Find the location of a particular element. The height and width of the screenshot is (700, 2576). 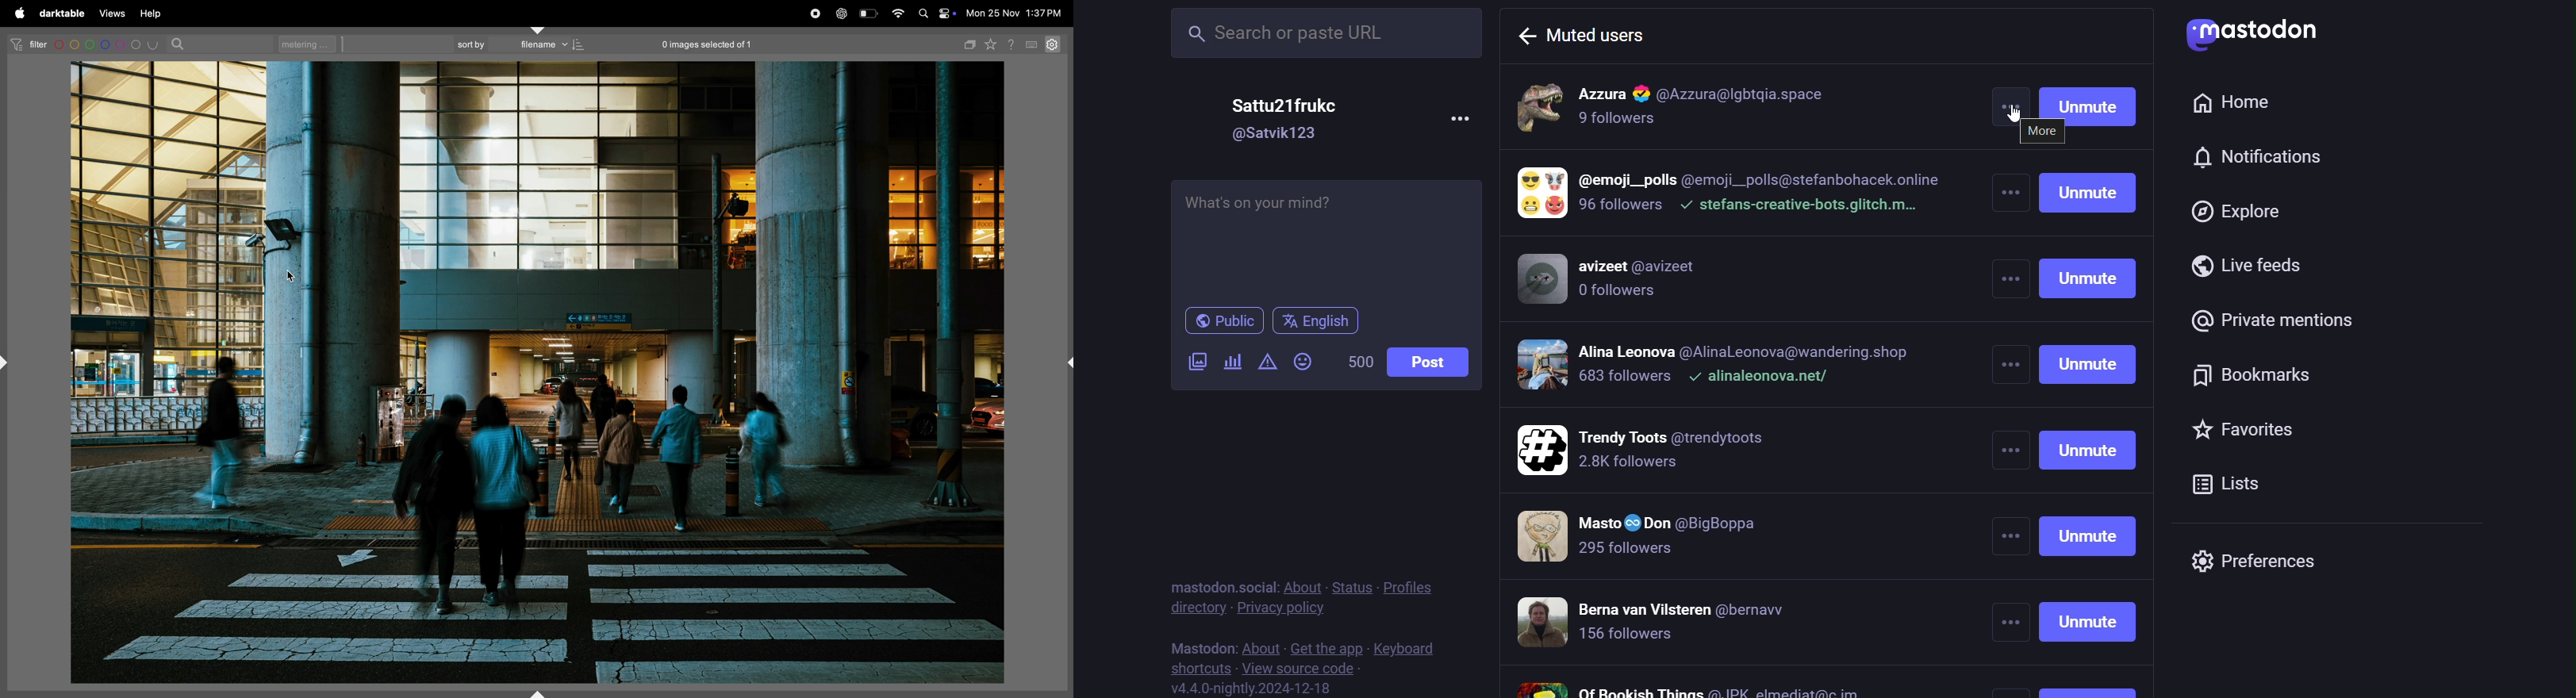

bookmark is located at coordinates (2246, 372).